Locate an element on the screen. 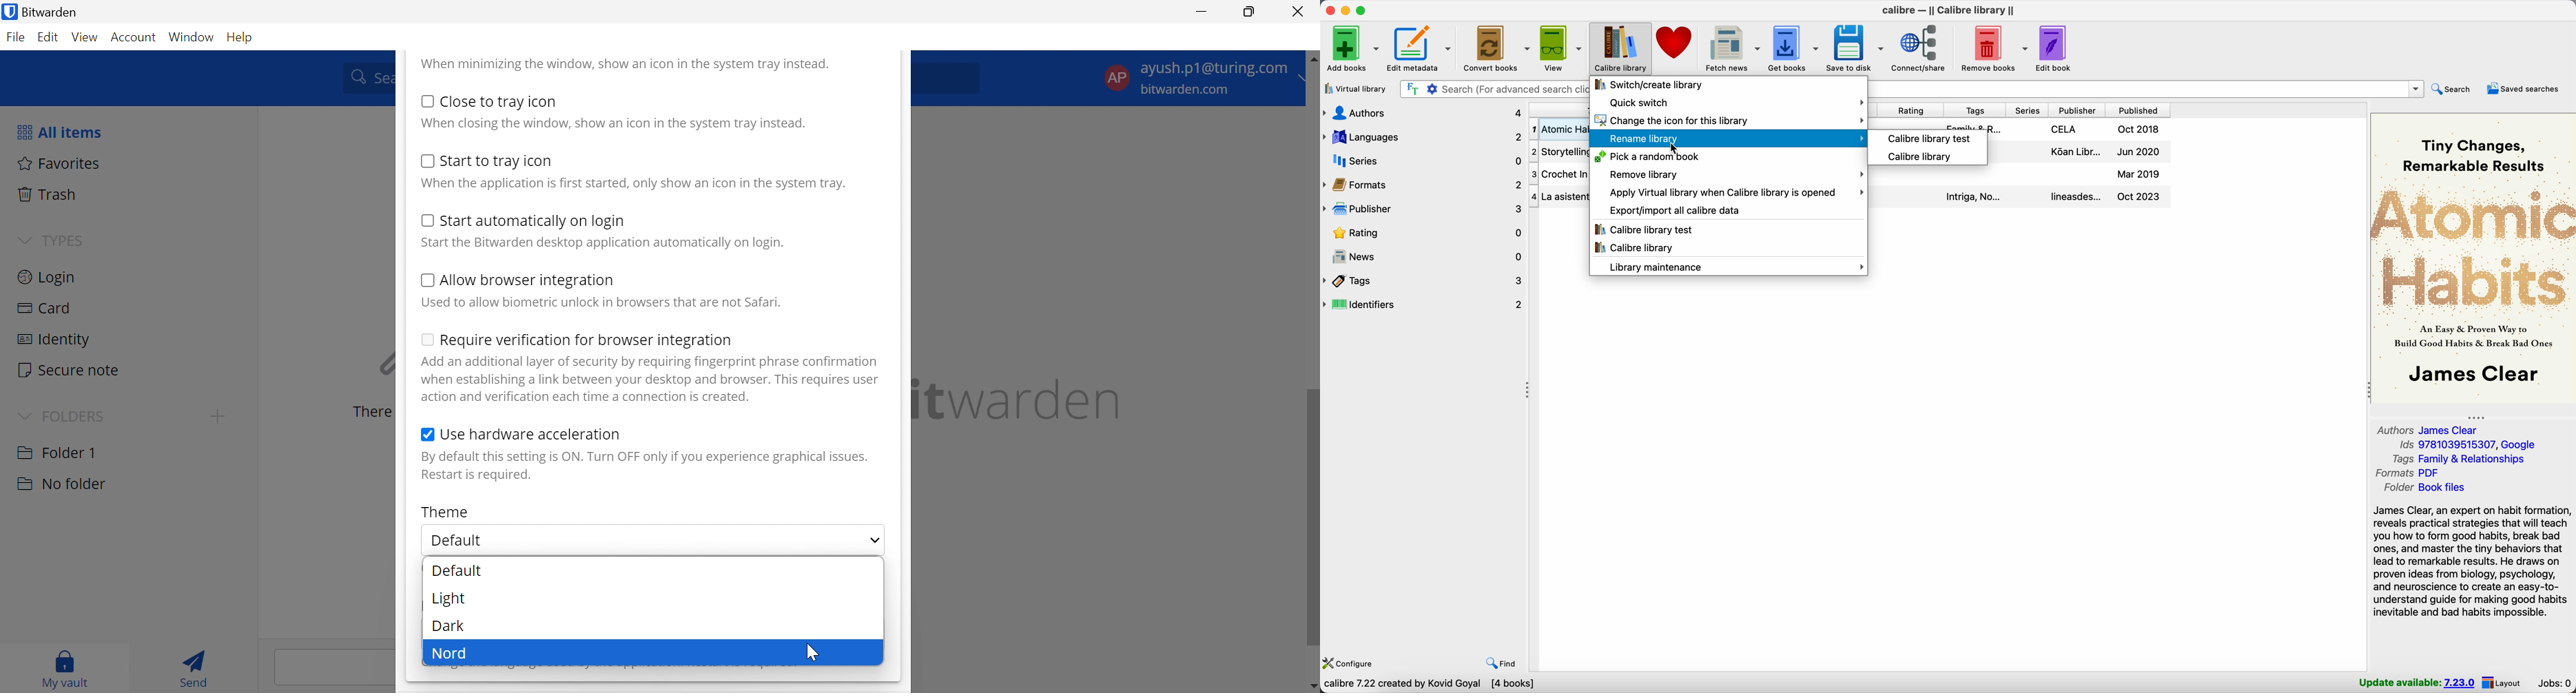 The height and width of the screenshot is (700, 2576). Drop Down is located at coordinates (874, 541).